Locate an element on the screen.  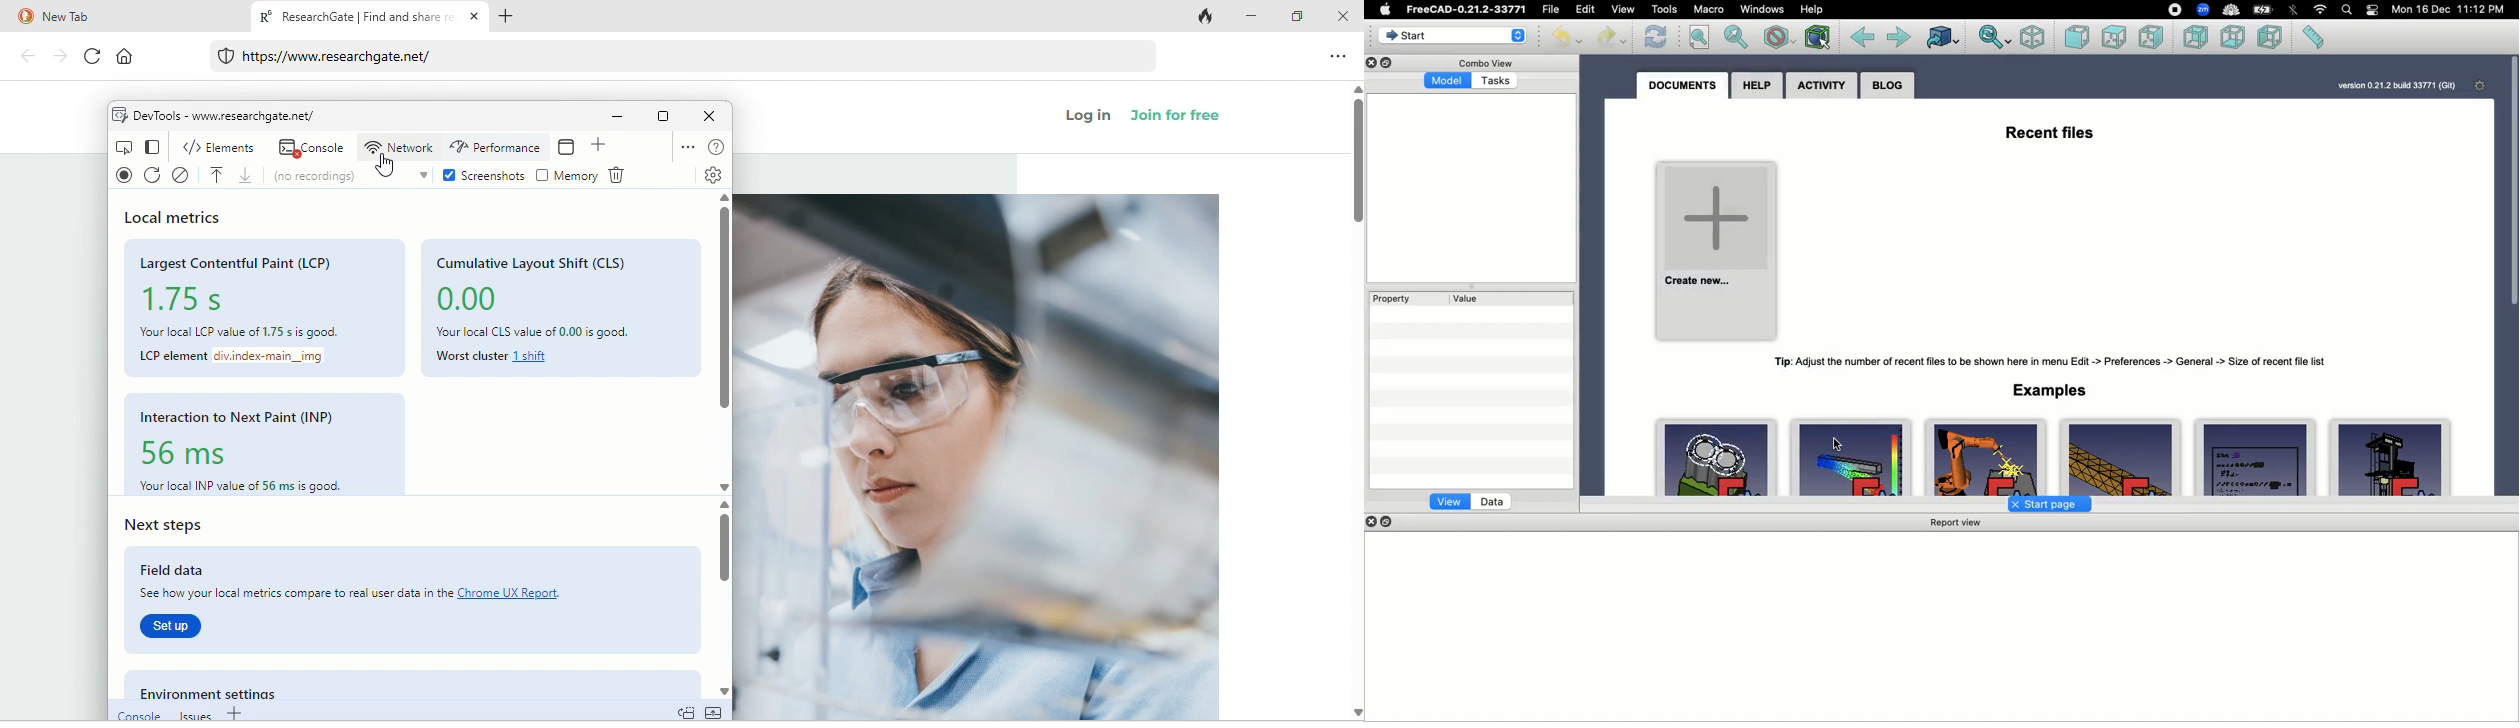
close is located at coordinates (1373, 521).